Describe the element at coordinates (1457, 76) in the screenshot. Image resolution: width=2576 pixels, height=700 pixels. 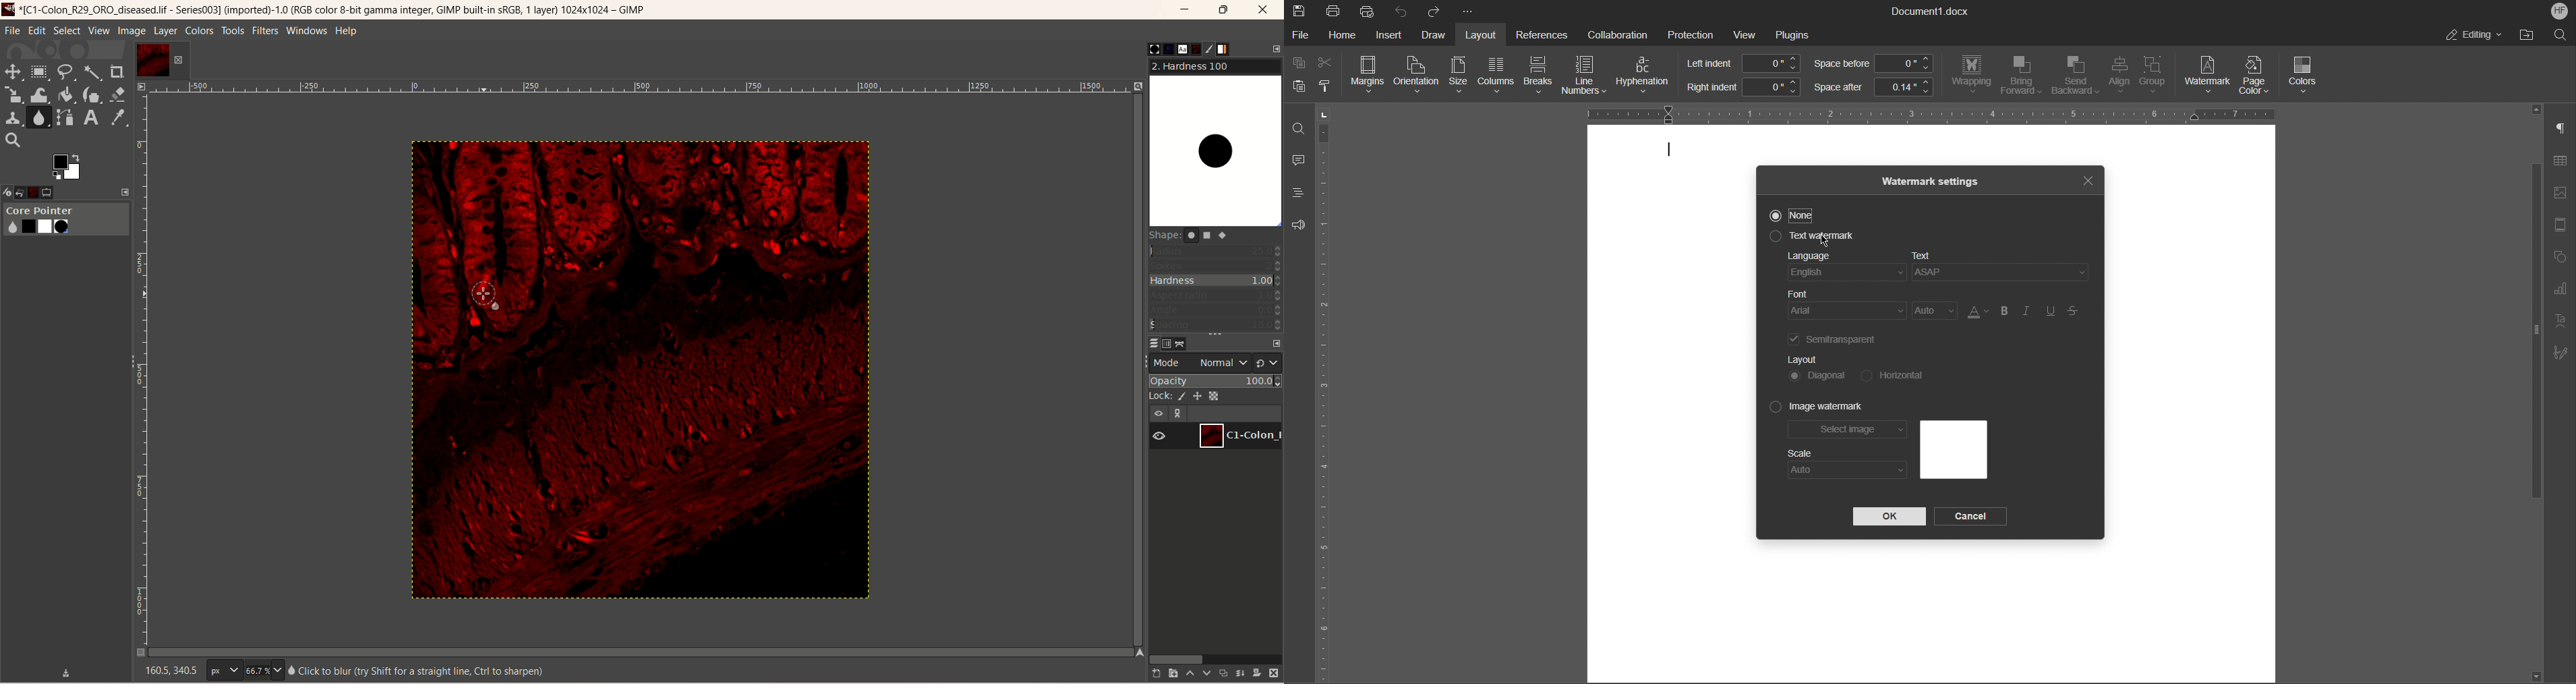
I see `Size` at that location.